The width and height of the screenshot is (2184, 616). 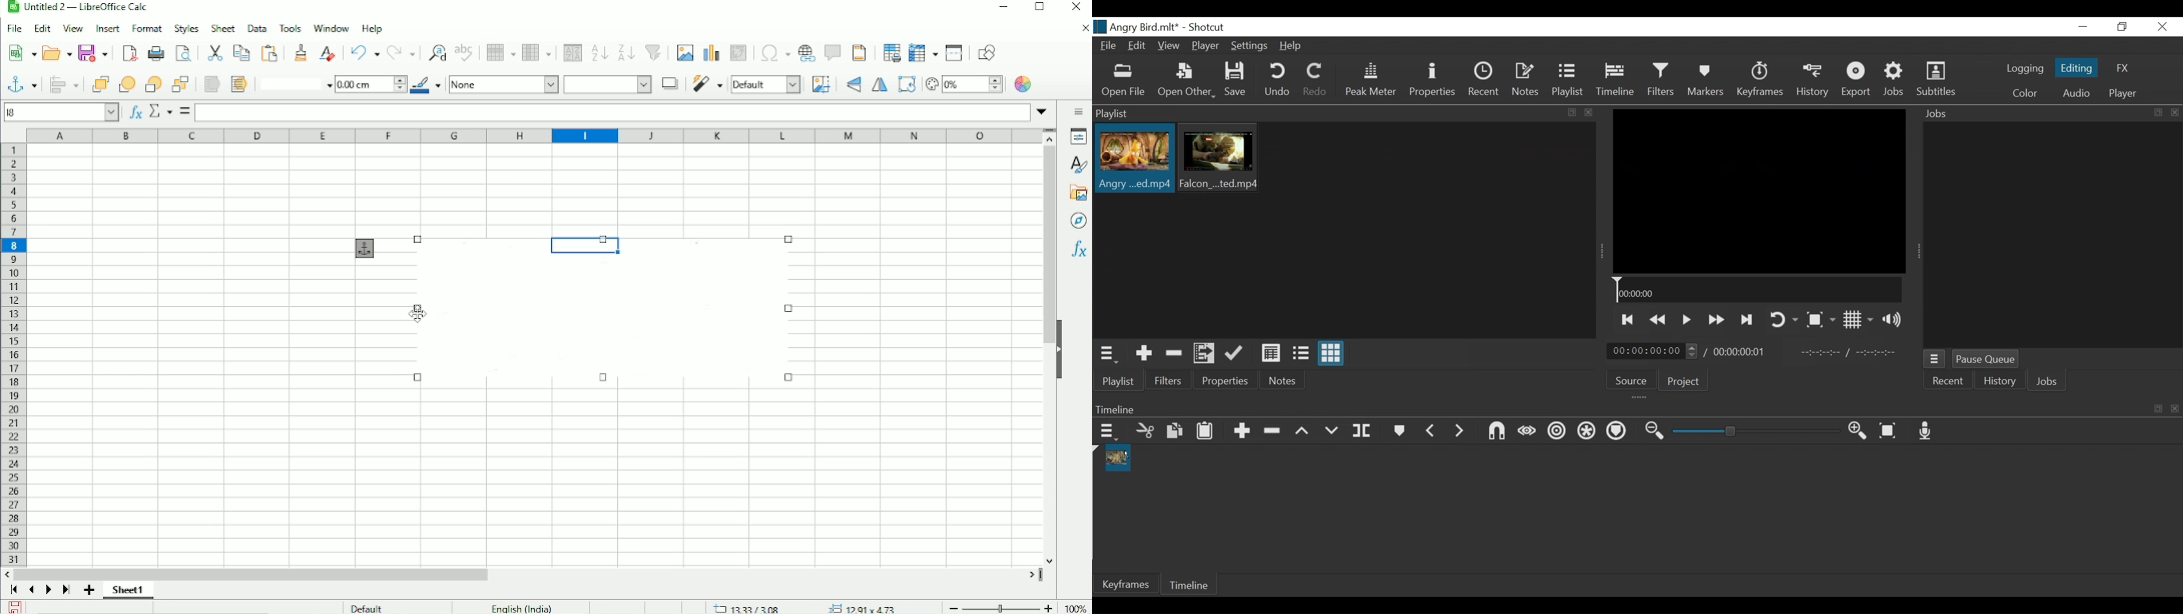 What do you see at coordinates (1079, 111) in the screenshot?
I see `Sidebar settings` at bounding box center [1079, 111].